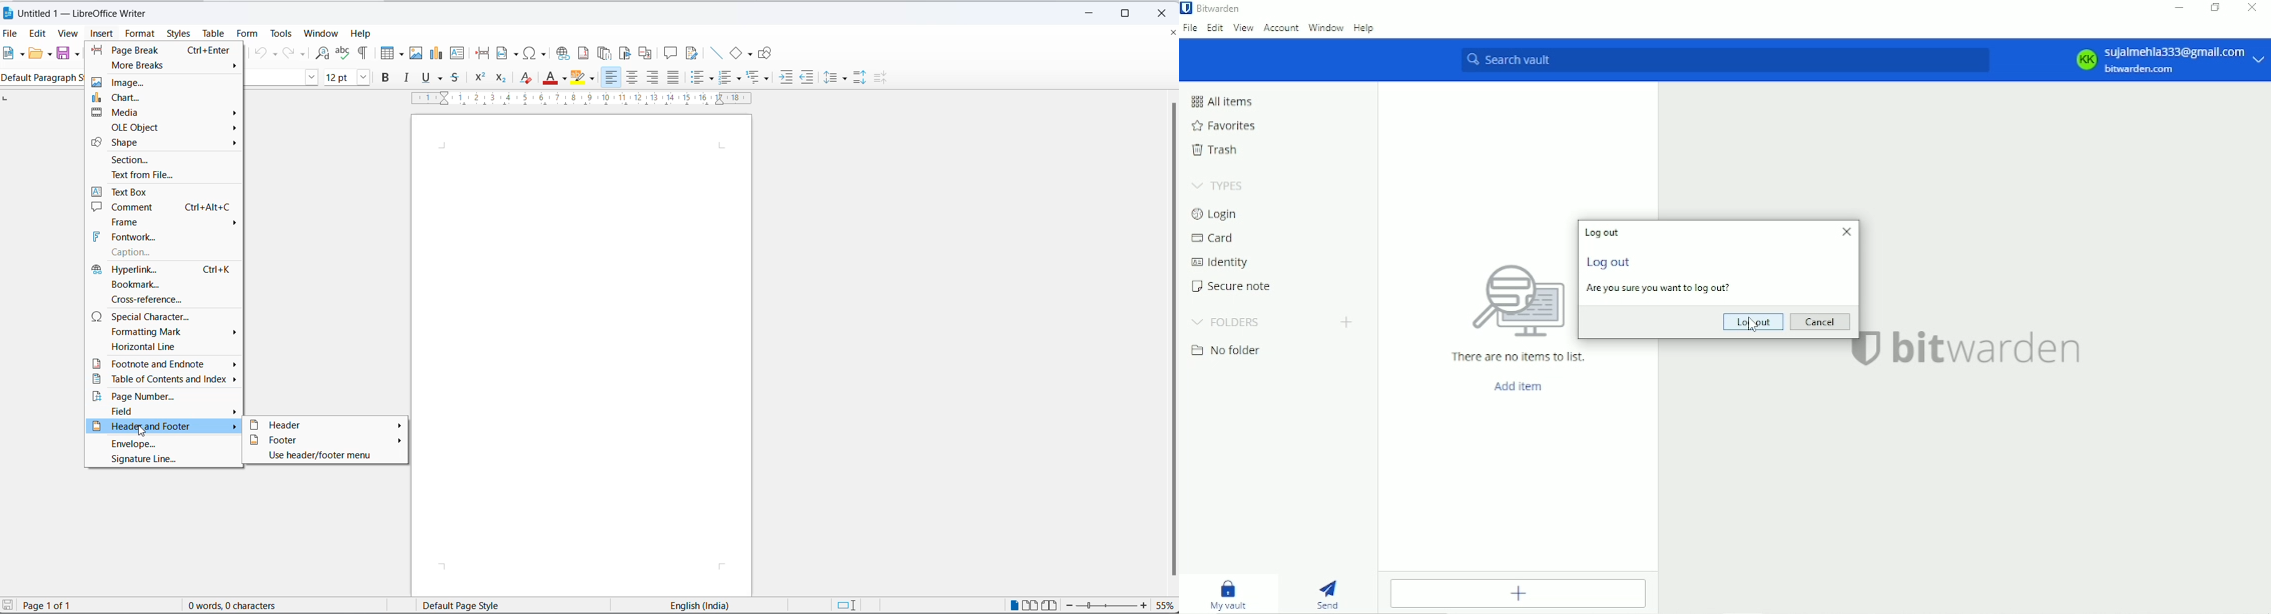 This screenshot has width=2296, height=616. I want to click on decrease indent, so click(808, 78).